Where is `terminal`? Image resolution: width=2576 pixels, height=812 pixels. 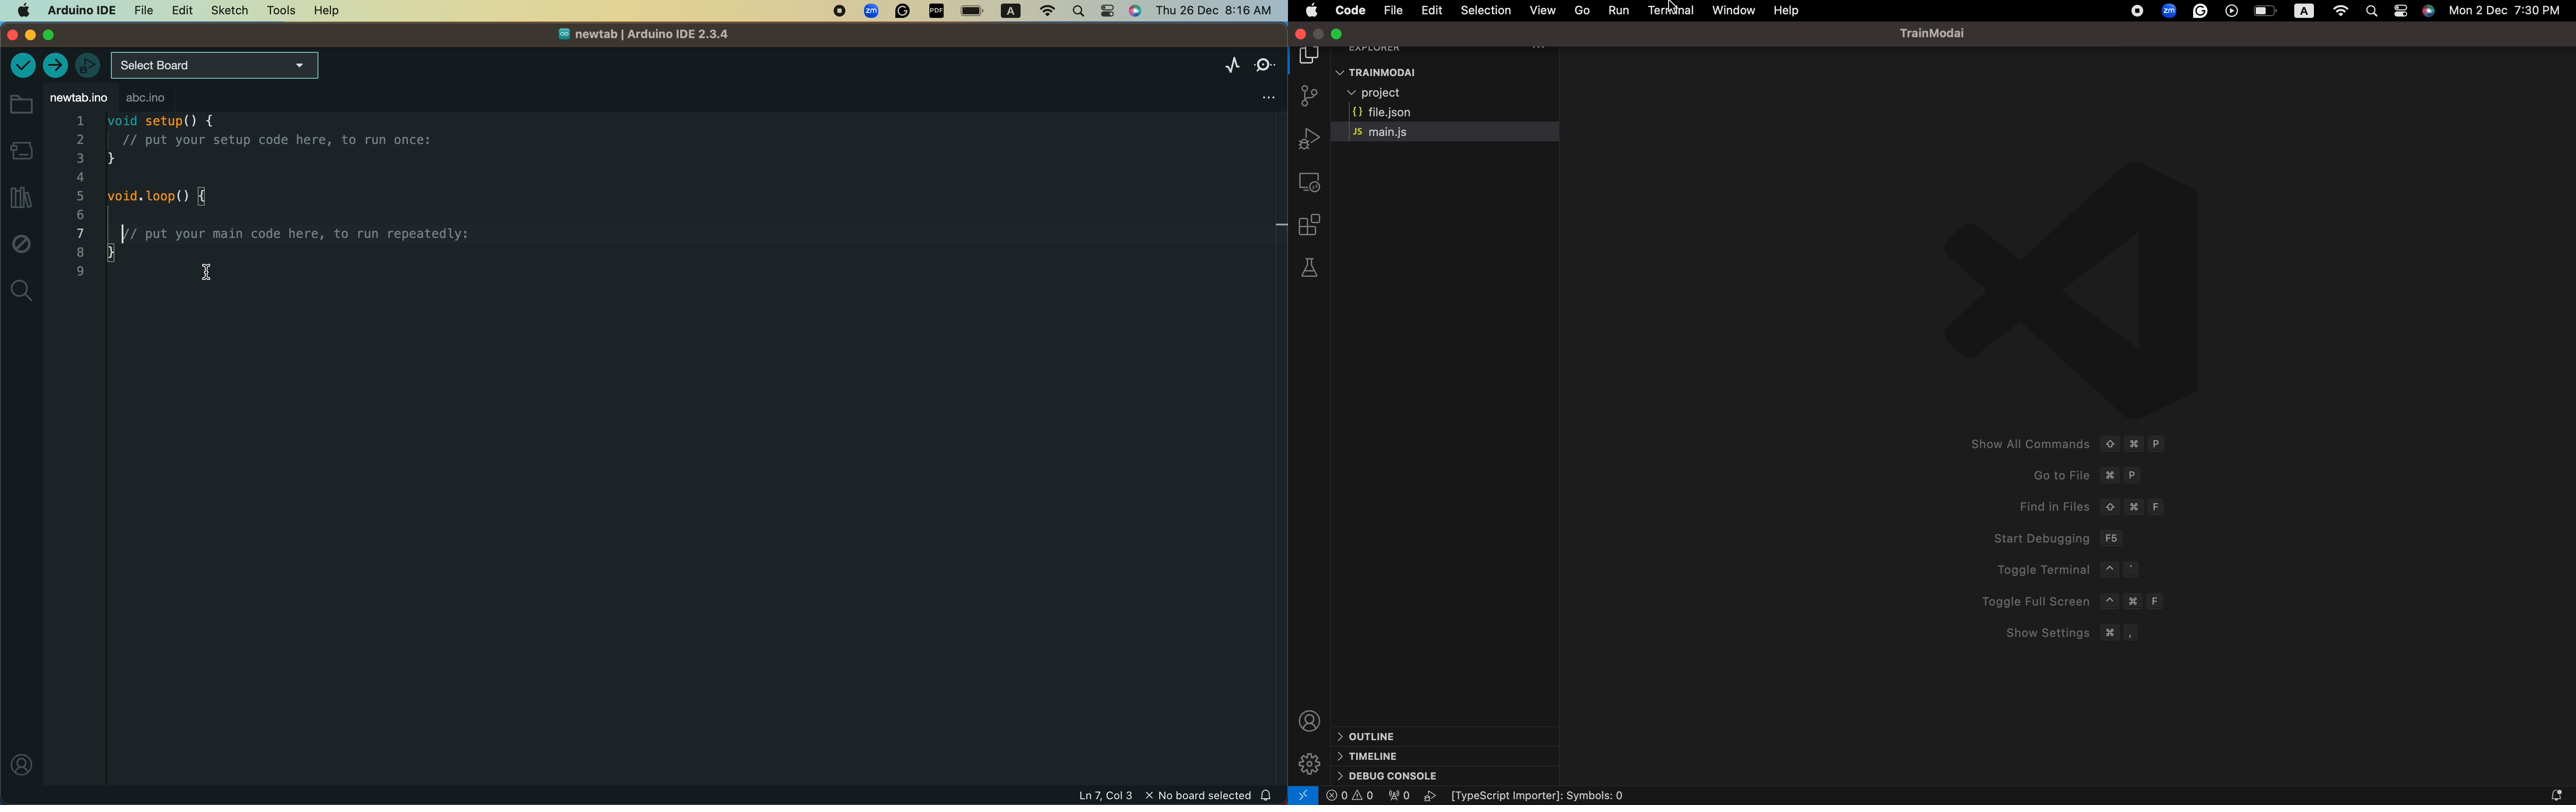
terminal is located at coordinates (1673, 12).